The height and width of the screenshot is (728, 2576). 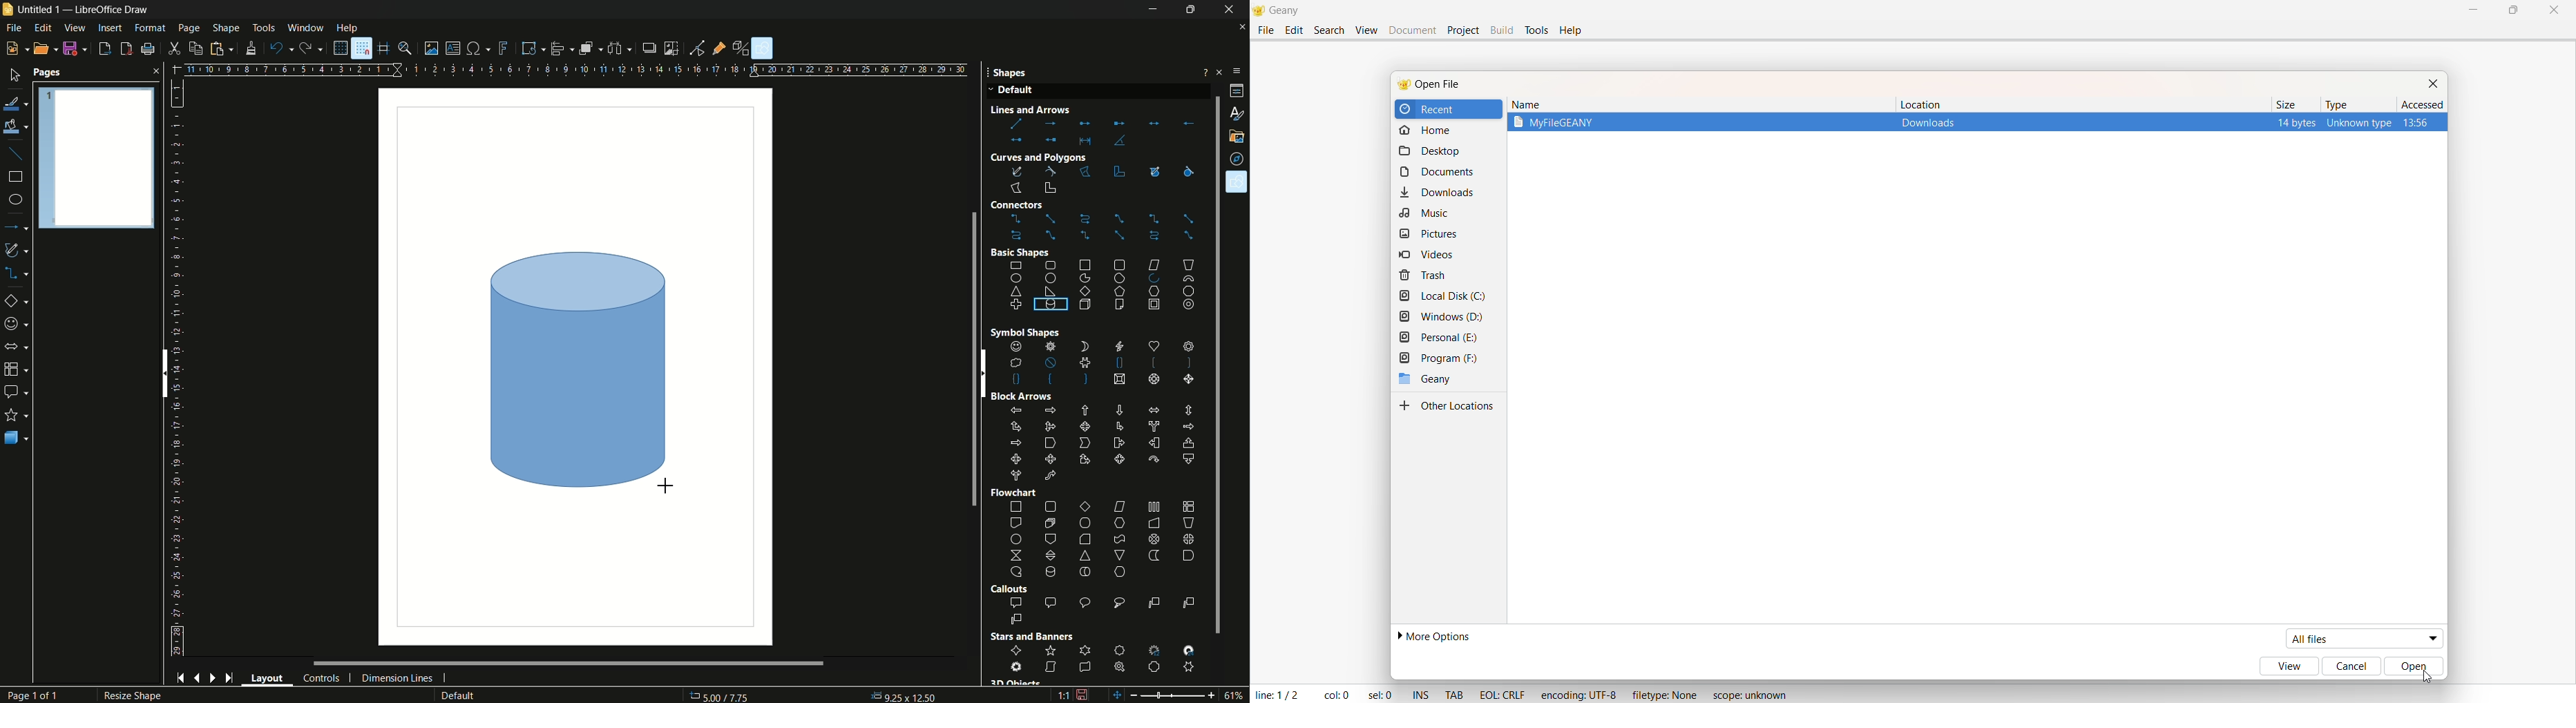 I want to click on new file, so click(x=16, y=49).